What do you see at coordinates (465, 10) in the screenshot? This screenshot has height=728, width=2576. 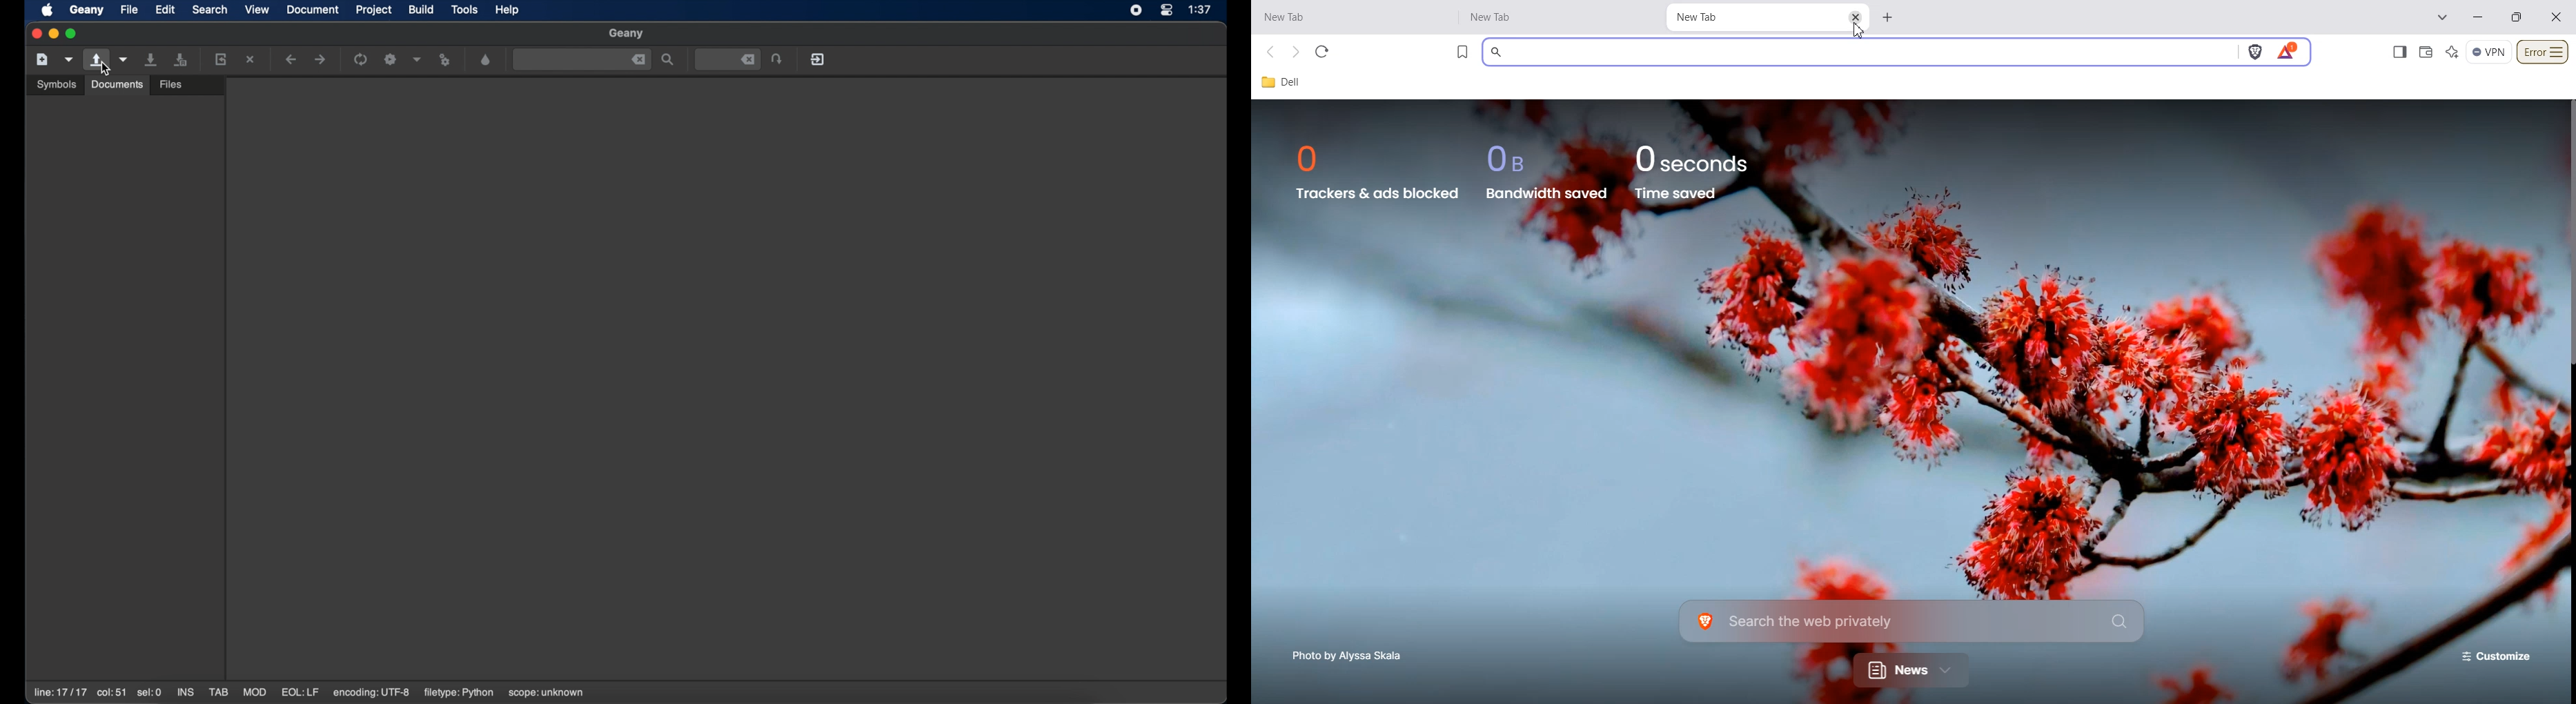 I see `tools` at bounding box center [465, 10].